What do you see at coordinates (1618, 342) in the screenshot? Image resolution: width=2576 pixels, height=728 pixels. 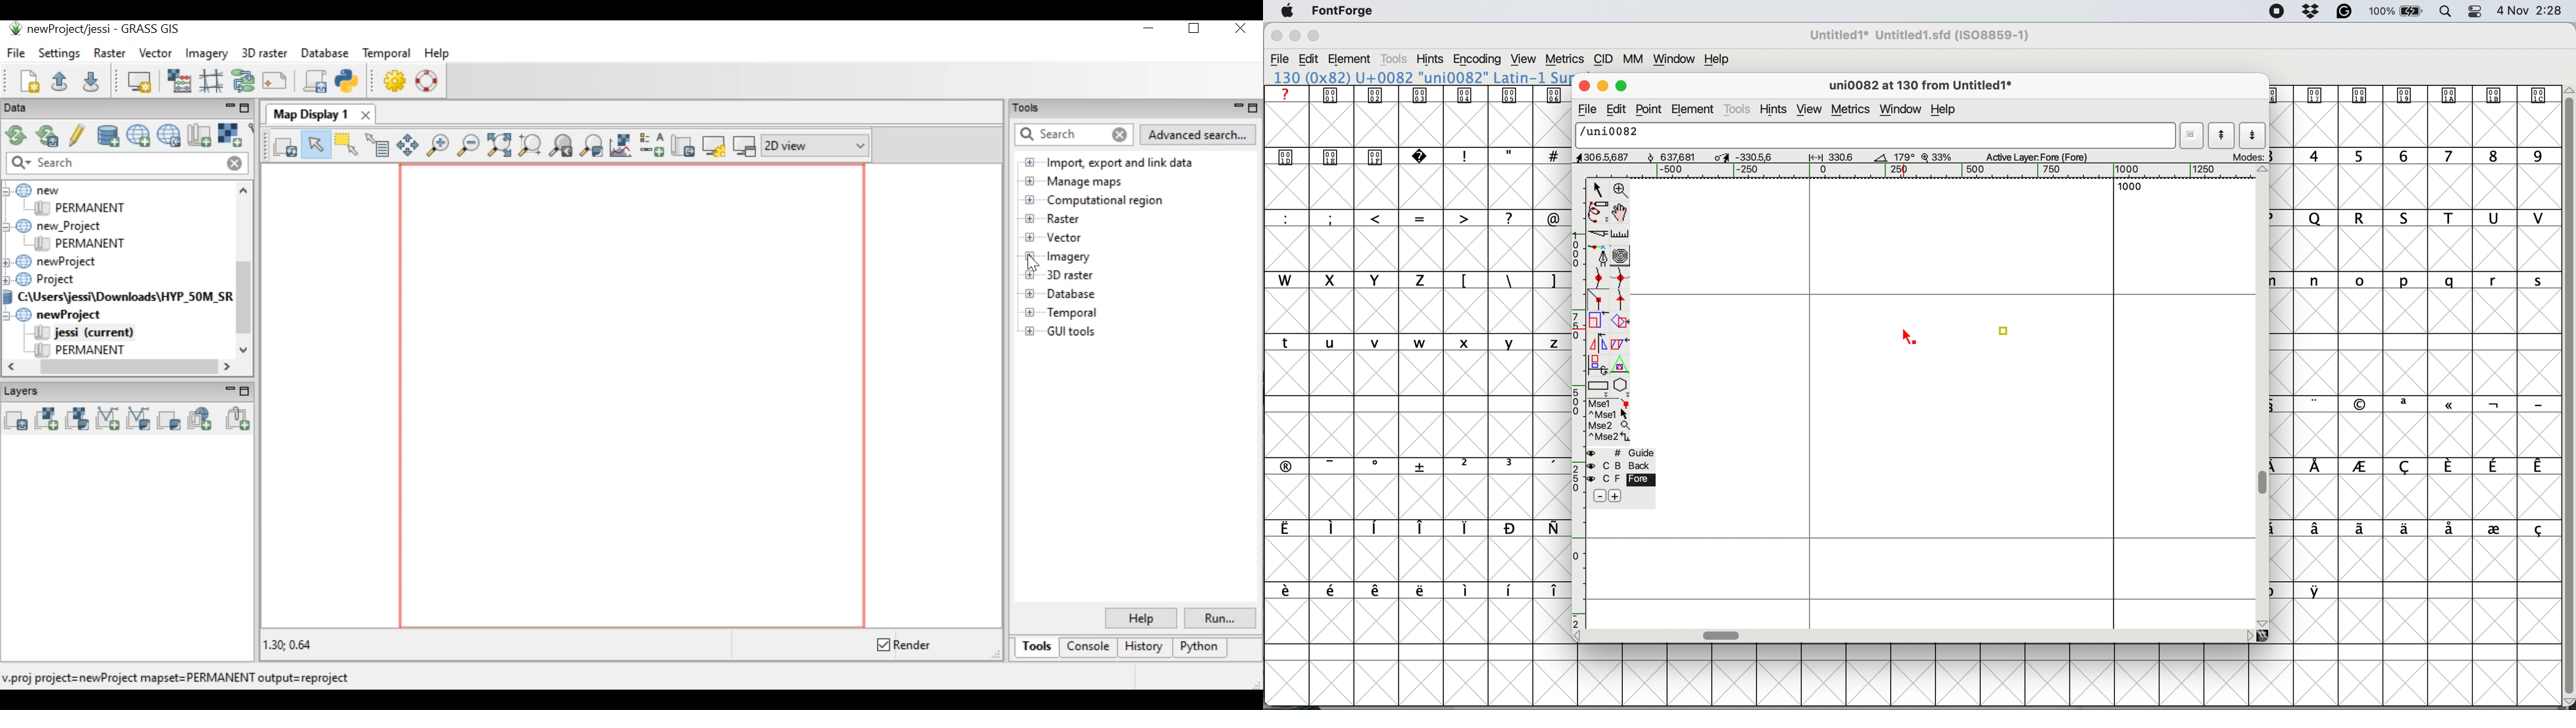 I see `skew the selection` at bounding box center [1618, 342].